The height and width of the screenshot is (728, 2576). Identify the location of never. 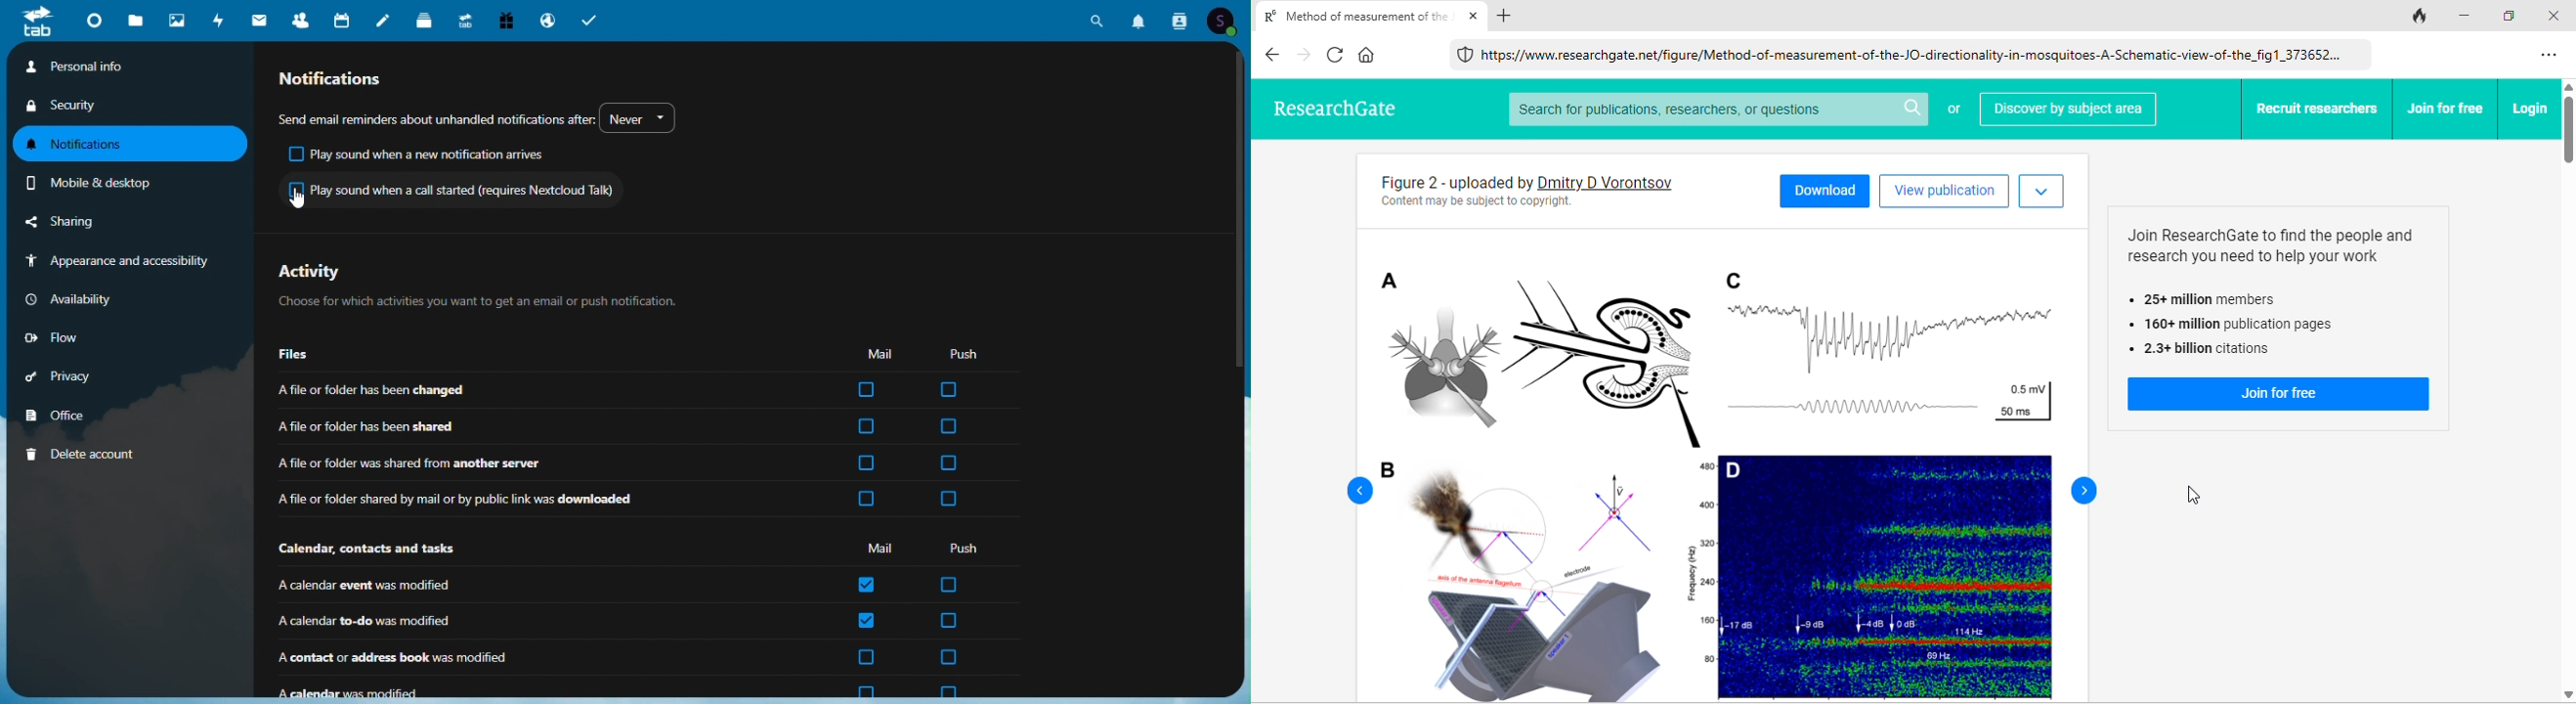
(643, 118).